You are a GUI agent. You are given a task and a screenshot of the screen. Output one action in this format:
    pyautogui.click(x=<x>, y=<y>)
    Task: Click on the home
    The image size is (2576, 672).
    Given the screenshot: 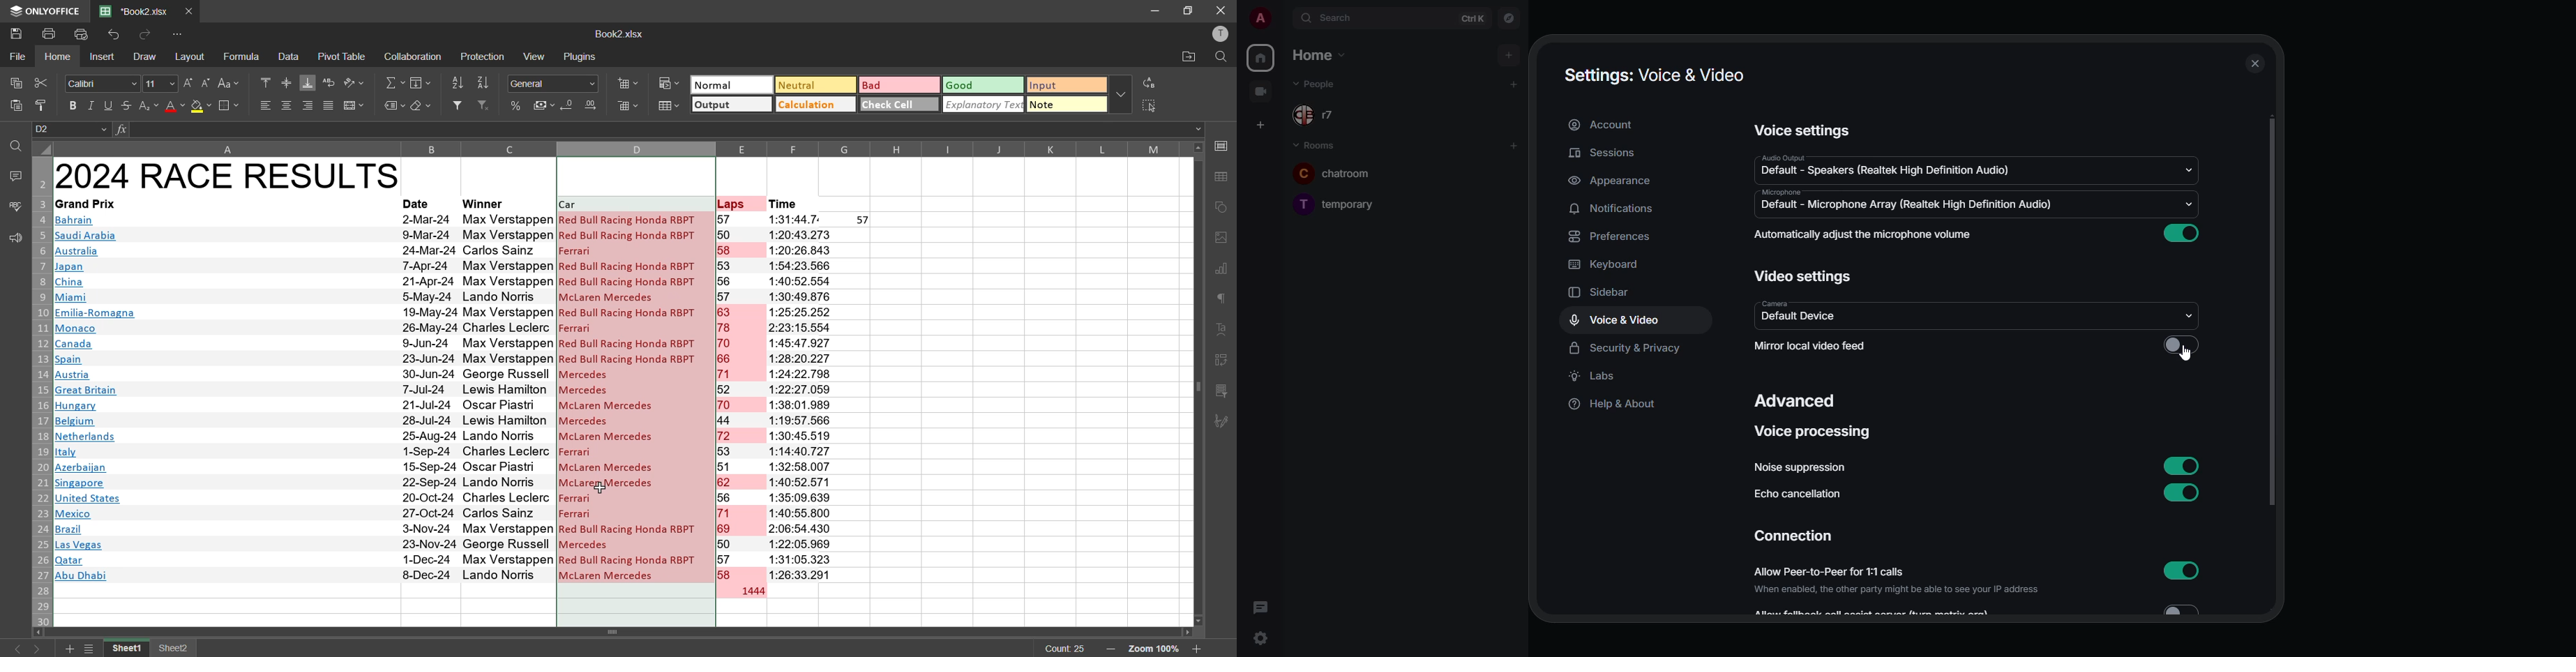 What is the action you would take?
    pyautogui.click(x=1262, y=56)
    